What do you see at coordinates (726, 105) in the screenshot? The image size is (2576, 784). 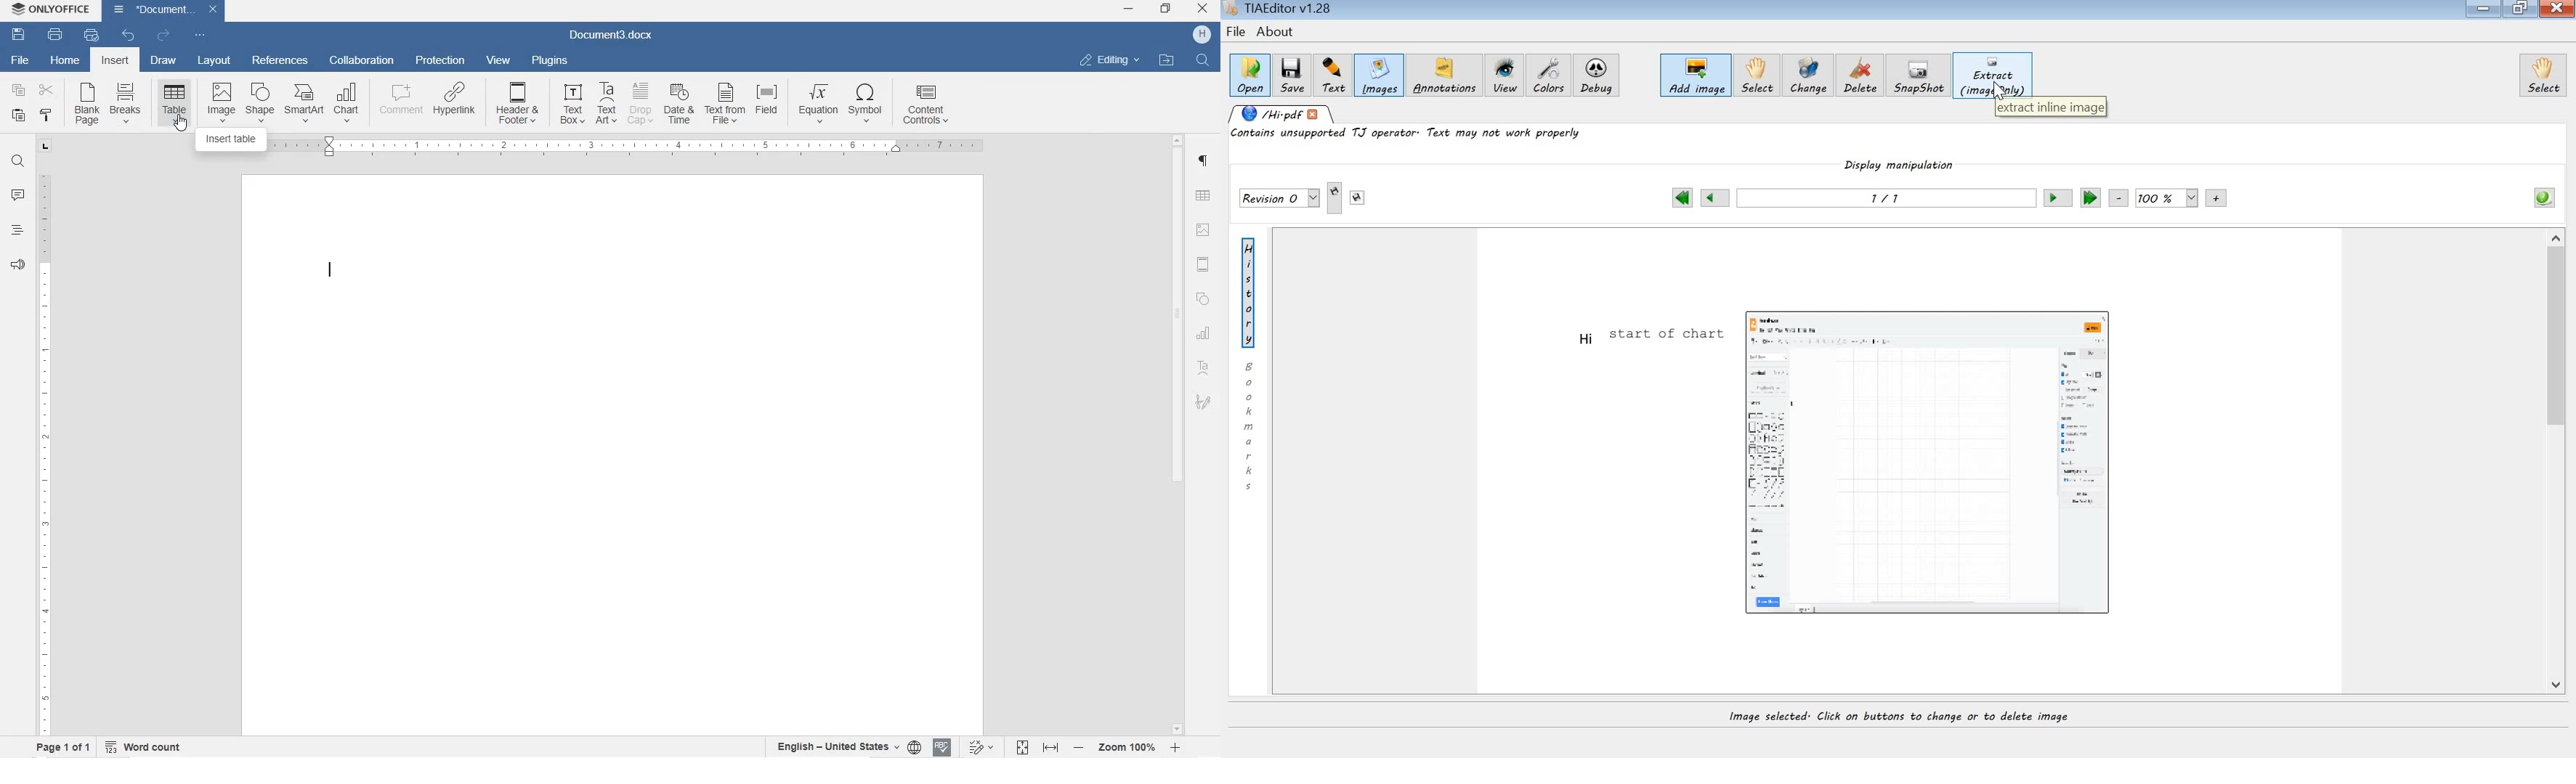 I see `Text from file` at bounding box center [726, 105].